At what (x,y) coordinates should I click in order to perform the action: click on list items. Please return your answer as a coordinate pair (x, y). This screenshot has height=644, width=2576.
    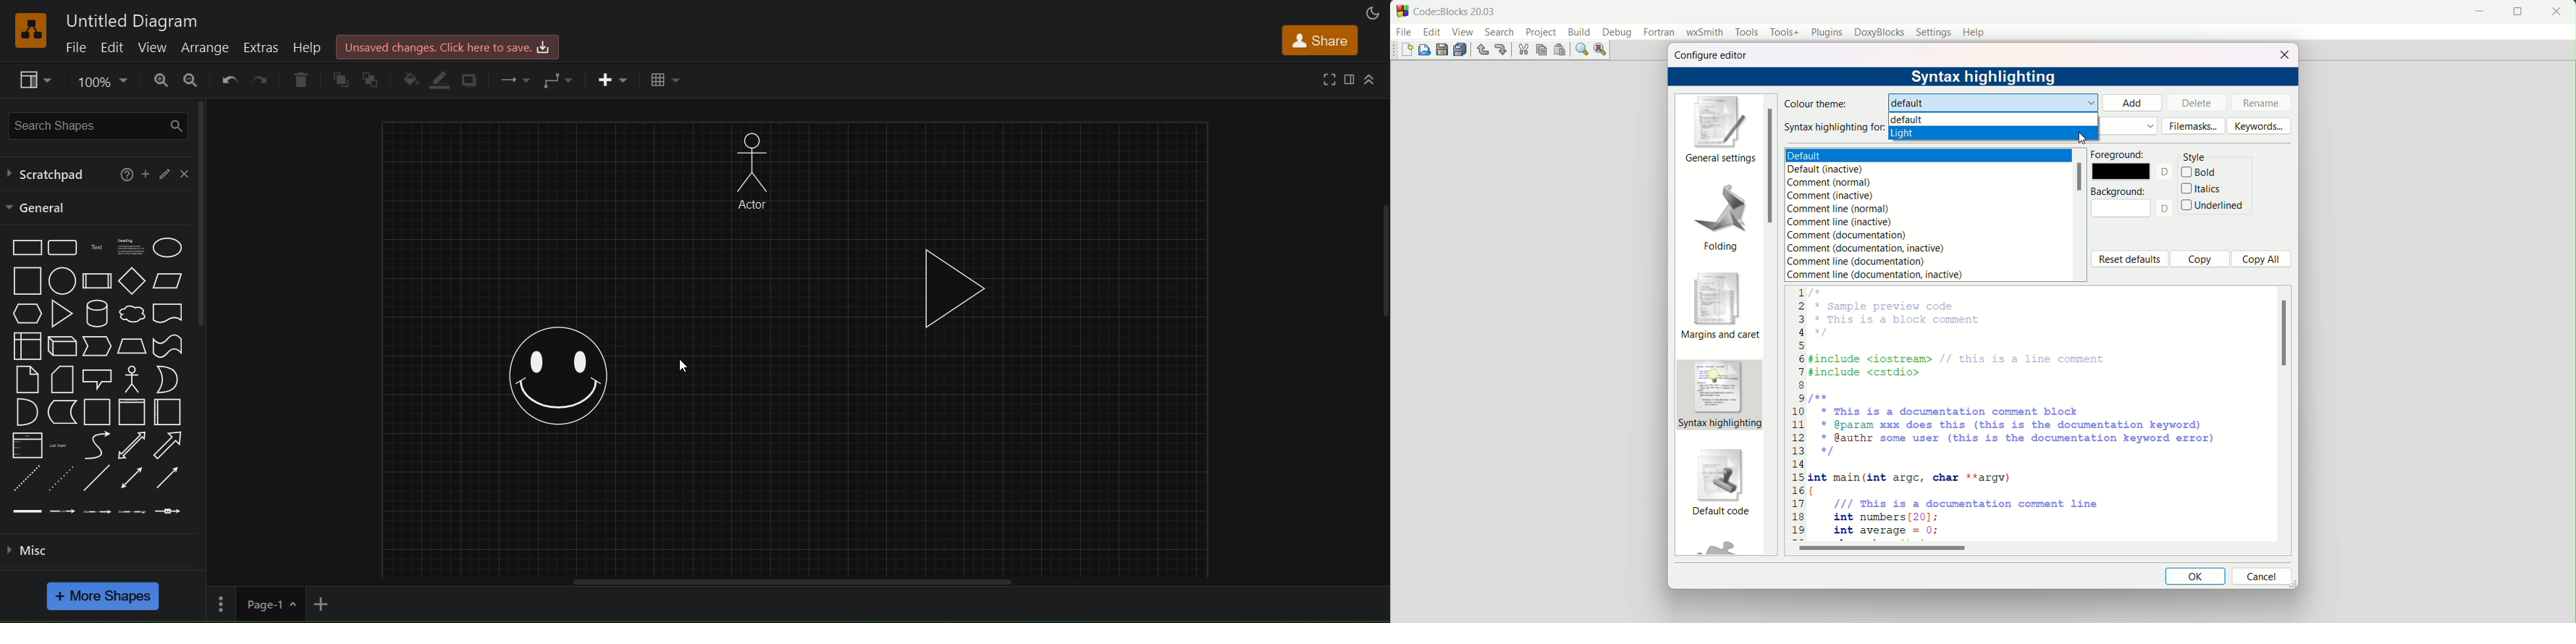
    Looking at the image, I should click on (60, 443).